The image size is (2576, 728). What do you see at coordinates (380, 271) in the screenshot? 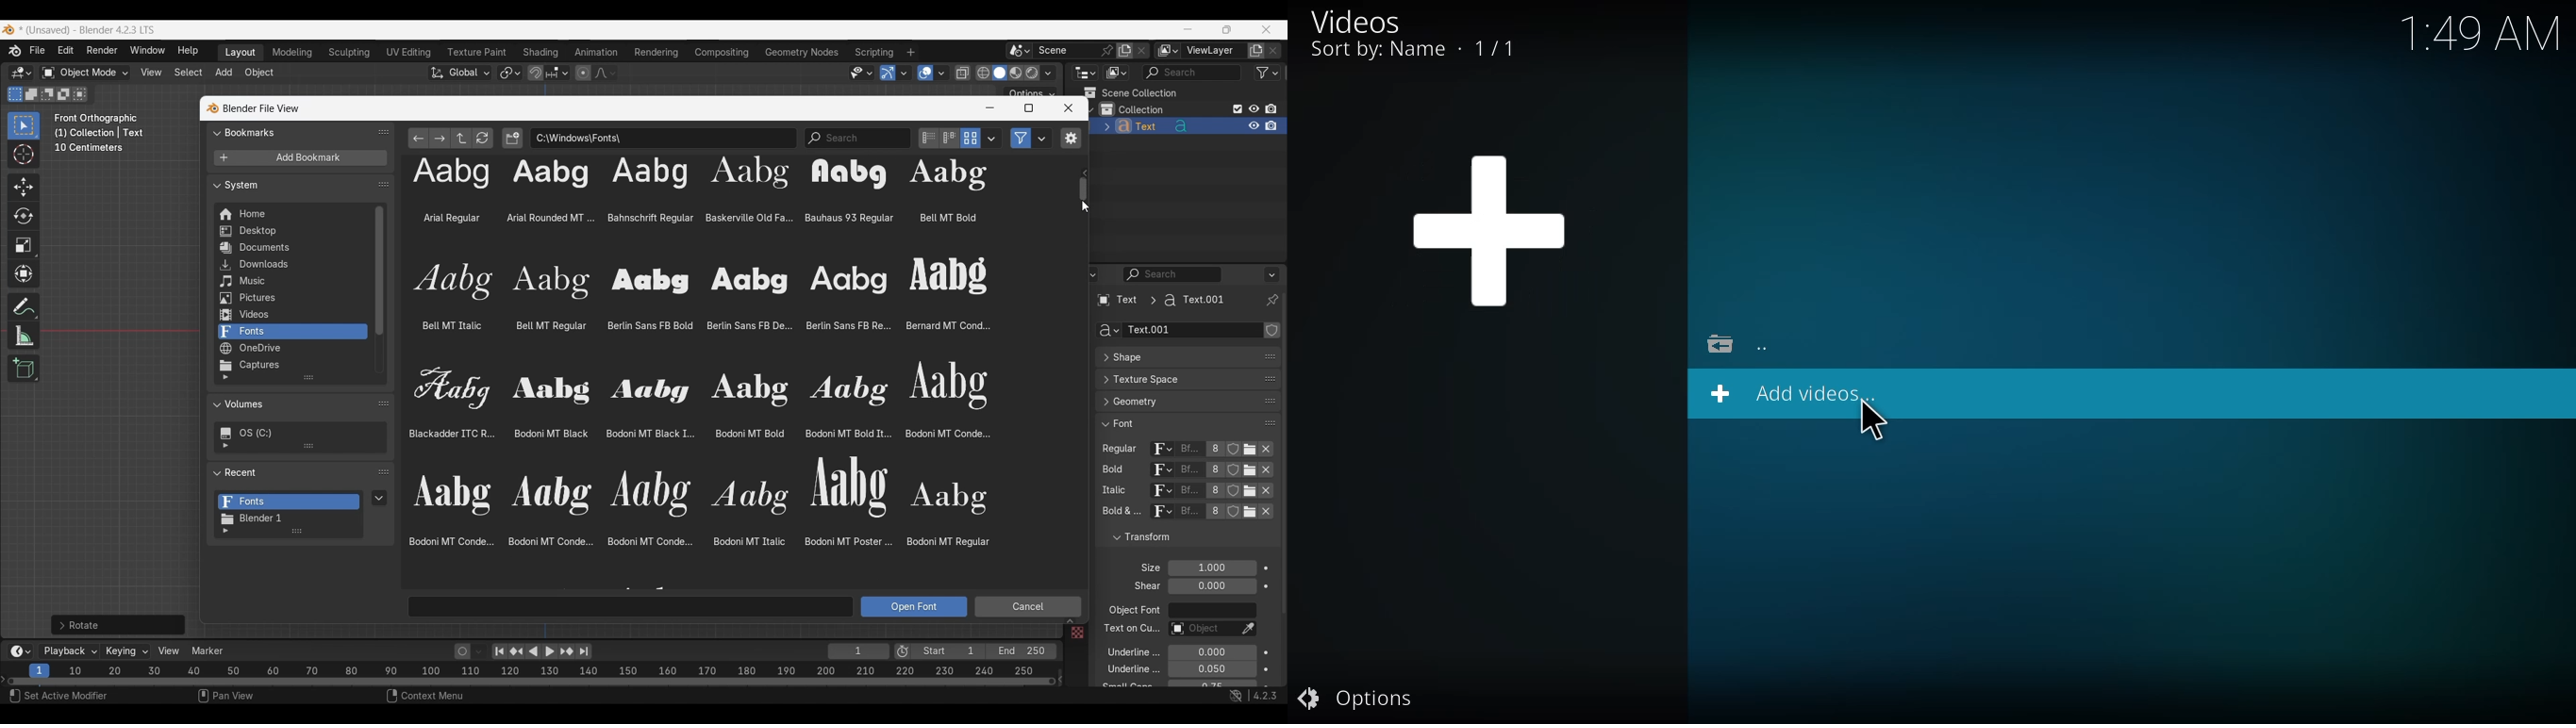
I see `Vertical slide bar` at bounding box center [380, 271].